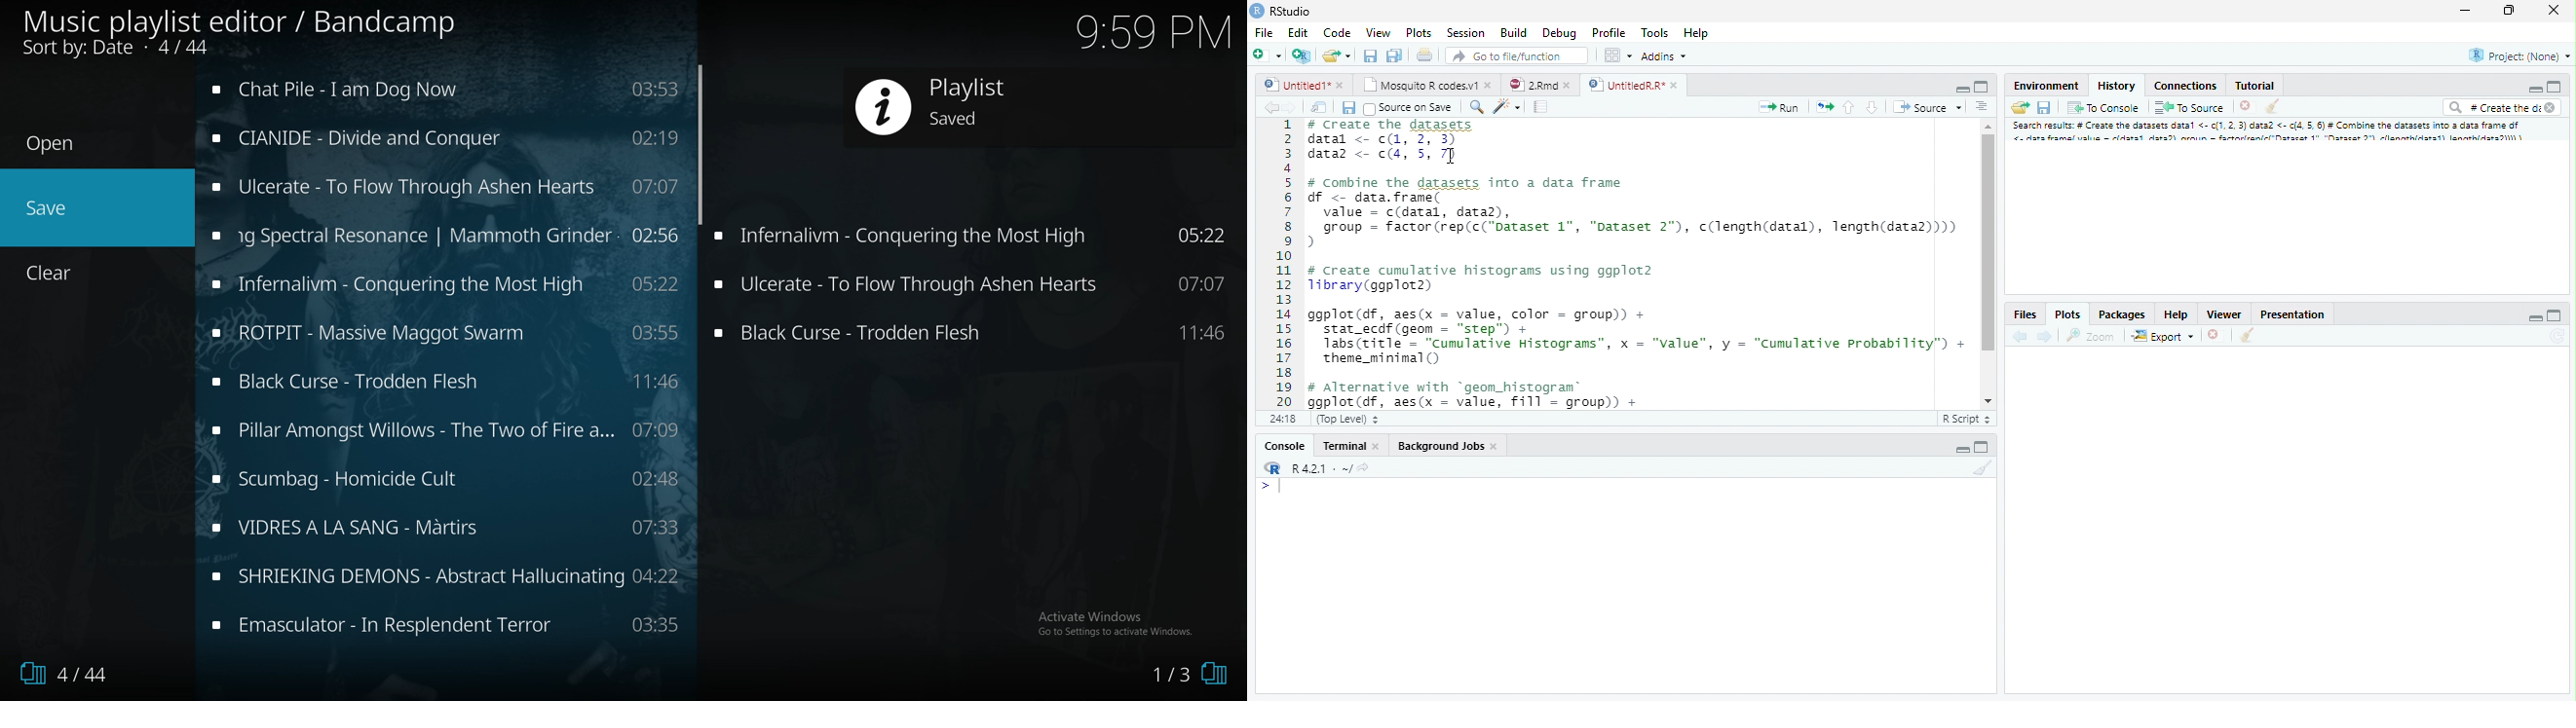 The width and height of the screenshot is (2576, 728). What do you see at coordinates (2214, 333) in the screenshot?
I see `Delete ` at bounding box center [2214, 333].